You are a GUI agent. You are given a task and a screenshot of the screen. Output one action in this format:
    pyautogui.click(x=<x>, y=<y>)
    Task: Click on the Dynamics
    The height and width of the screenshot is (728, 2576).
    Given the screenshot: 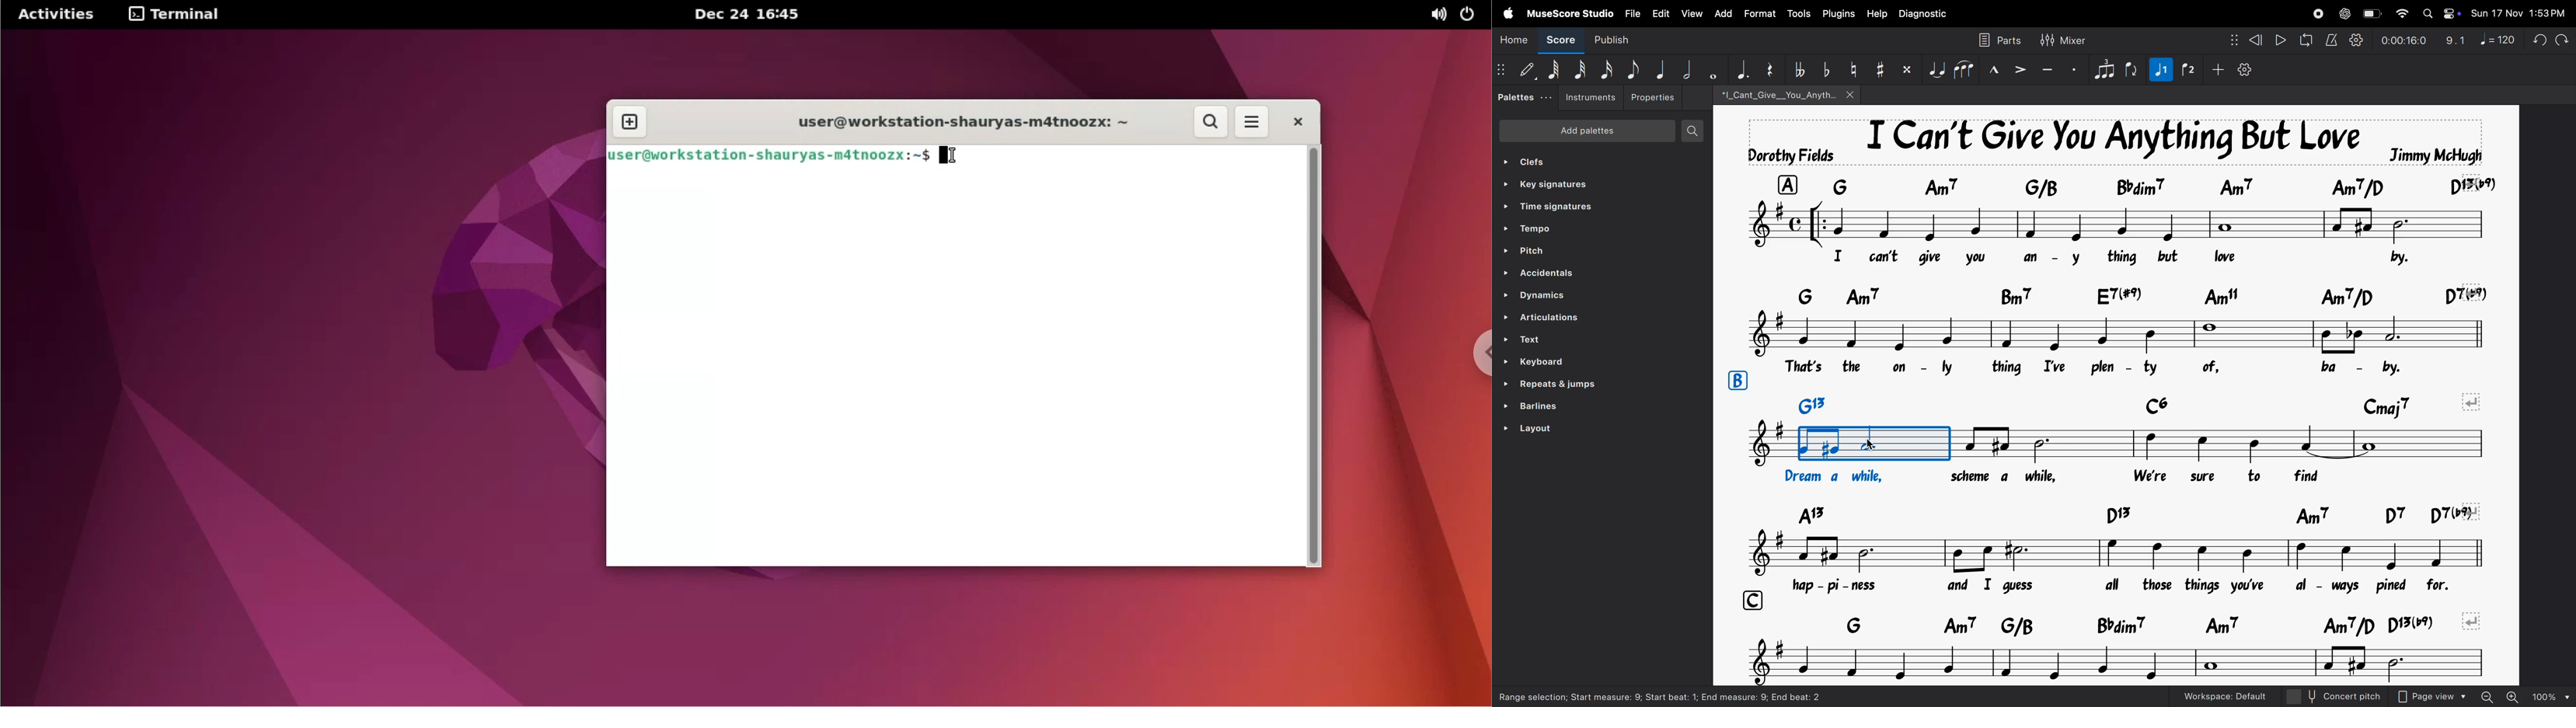 What is the action you would take?
    pyautogui.click(x=1540, y=295)
    